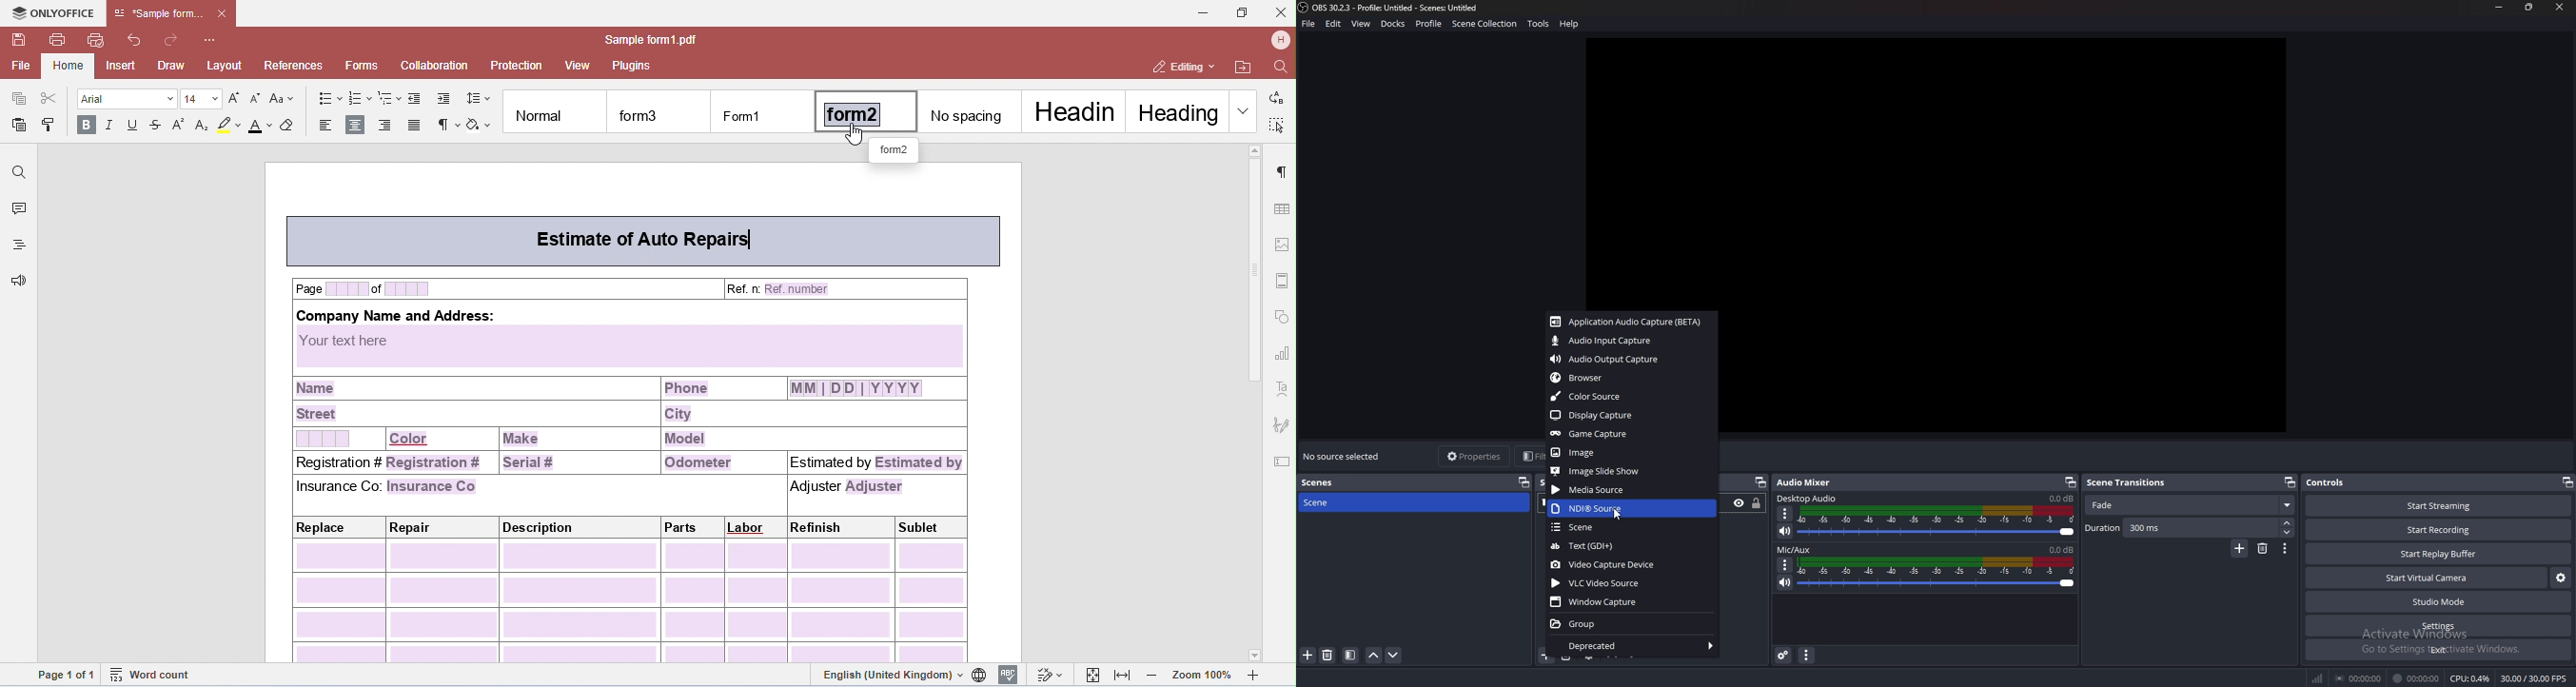  Describe the element at coordinates (2569, 482) in the screenshot. I see `pop out` at that location.